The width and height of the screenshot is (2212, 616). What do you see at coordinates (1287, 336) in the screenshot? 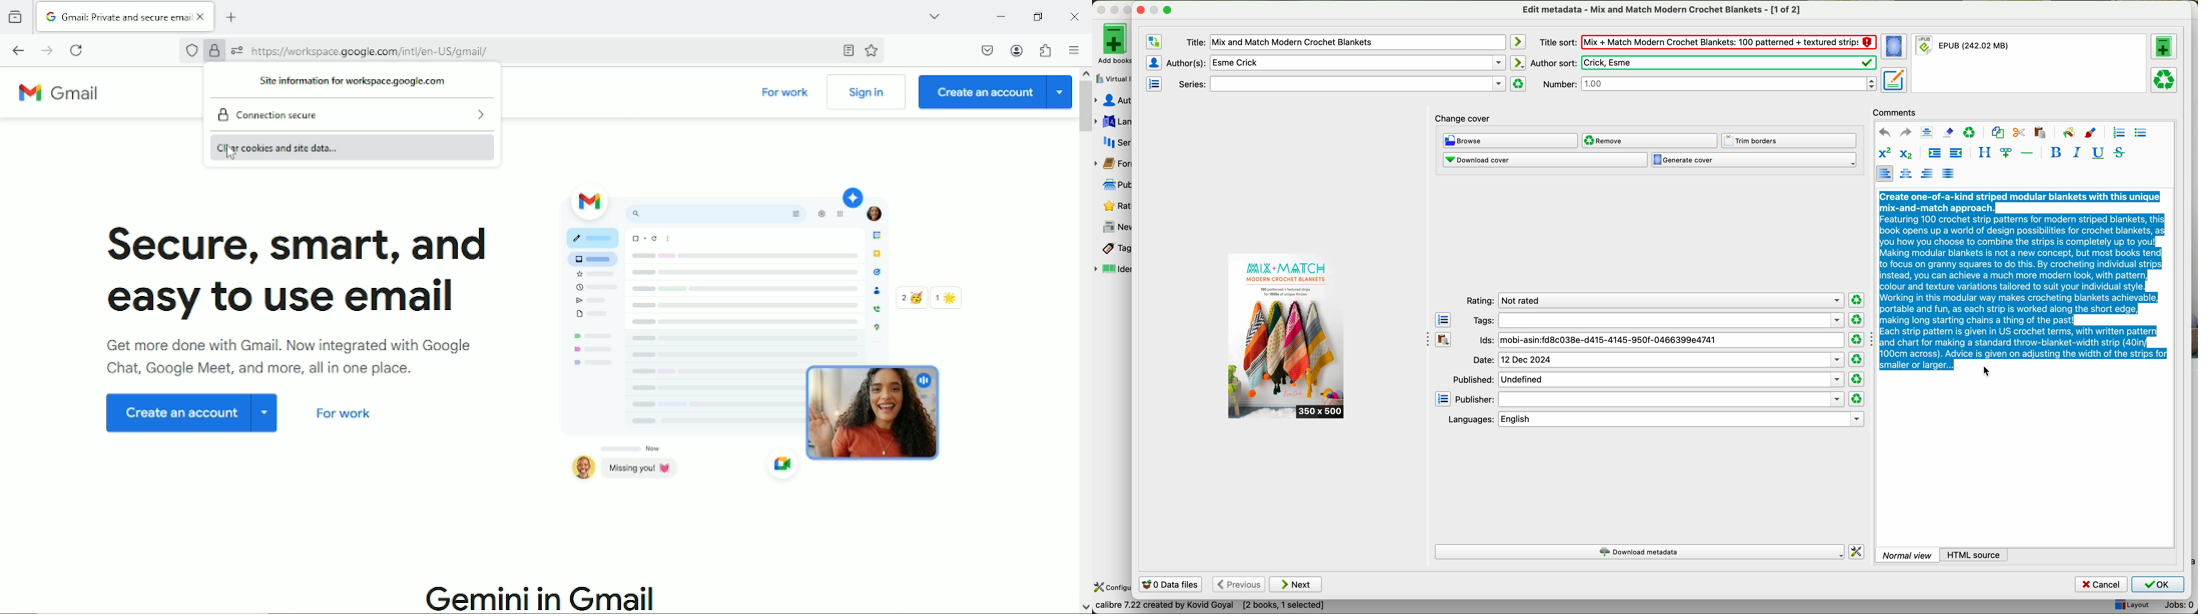
I see `book cover preview` at bounding box center [1287, 336].